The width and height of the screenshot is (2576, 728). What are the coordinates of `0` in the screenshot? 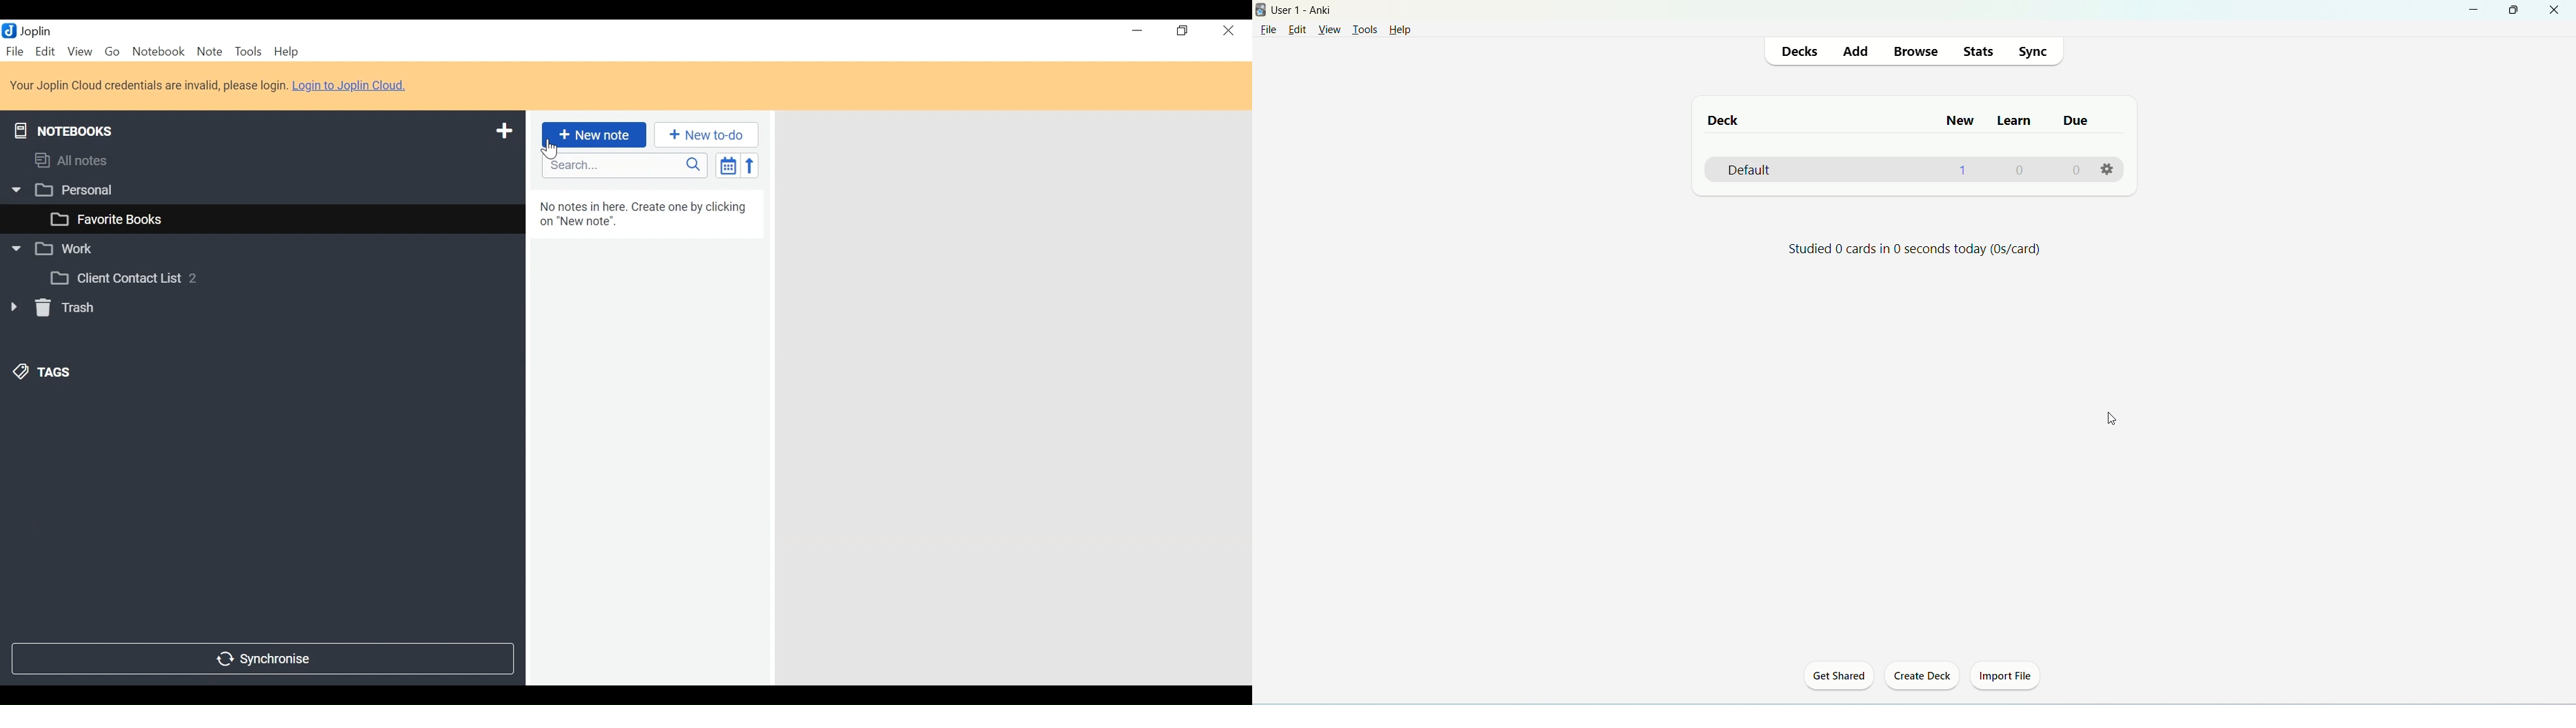 It's located at (2077, 170).